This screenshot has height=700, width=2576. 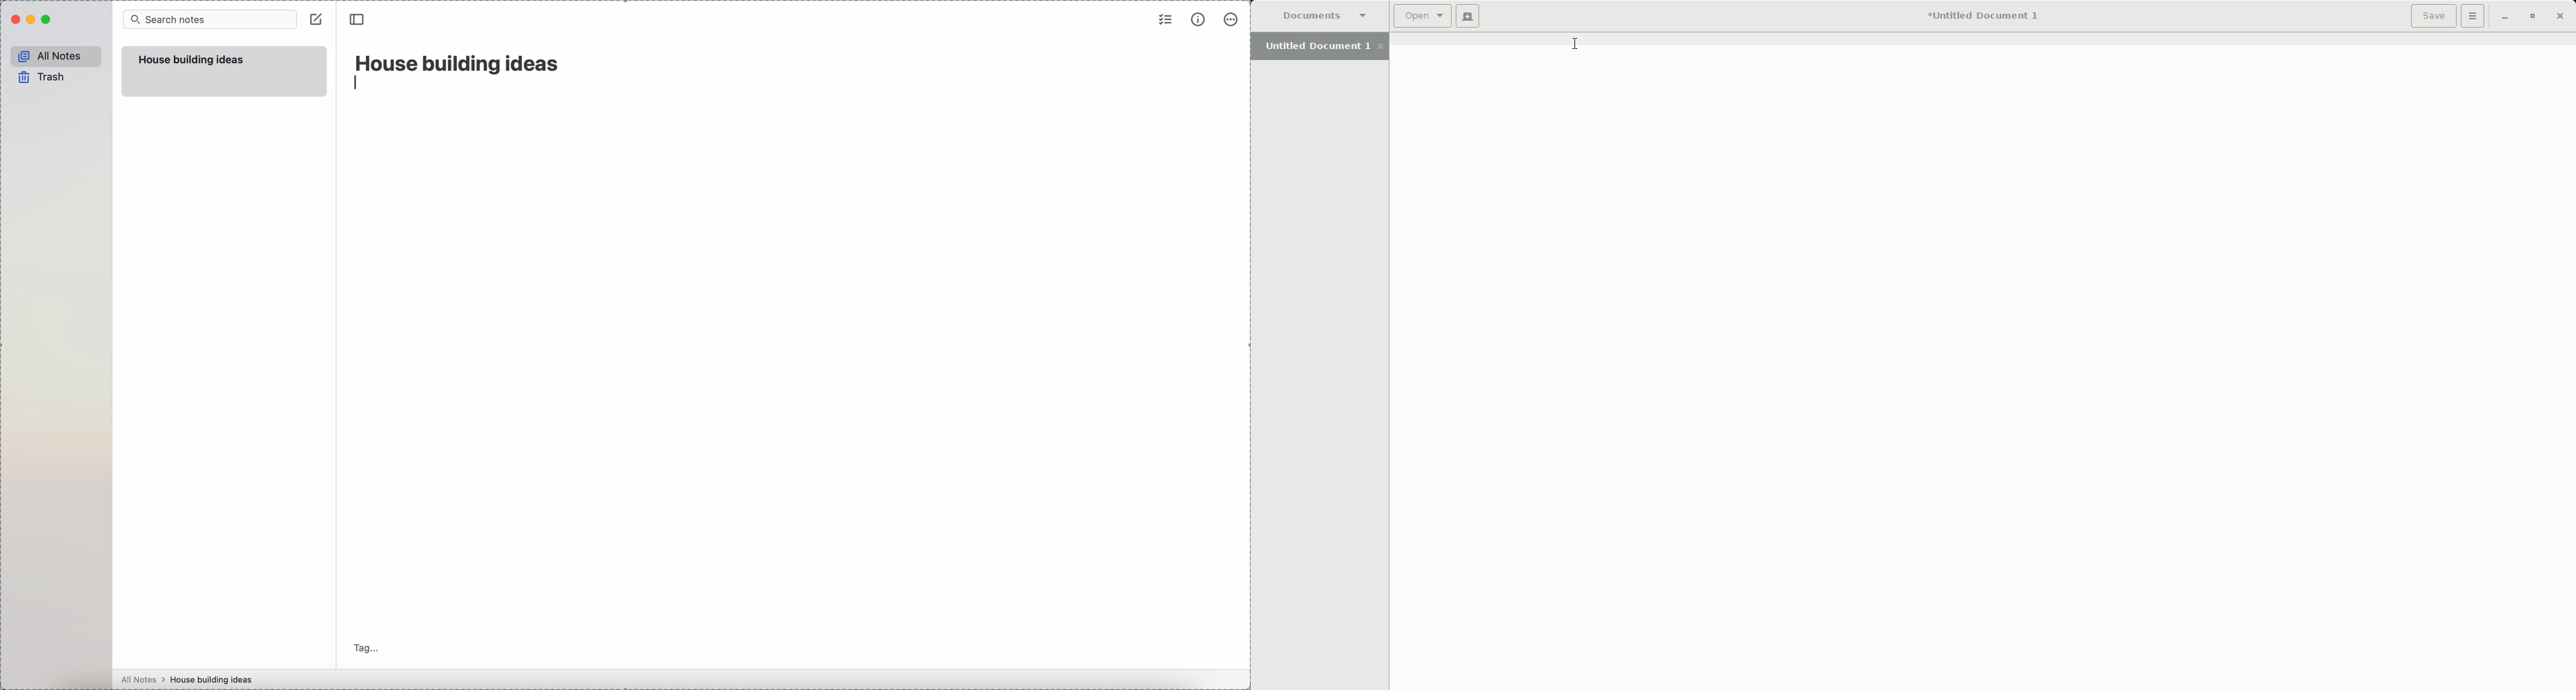 I want to click on house building ideas, so click(x=458, y=62).